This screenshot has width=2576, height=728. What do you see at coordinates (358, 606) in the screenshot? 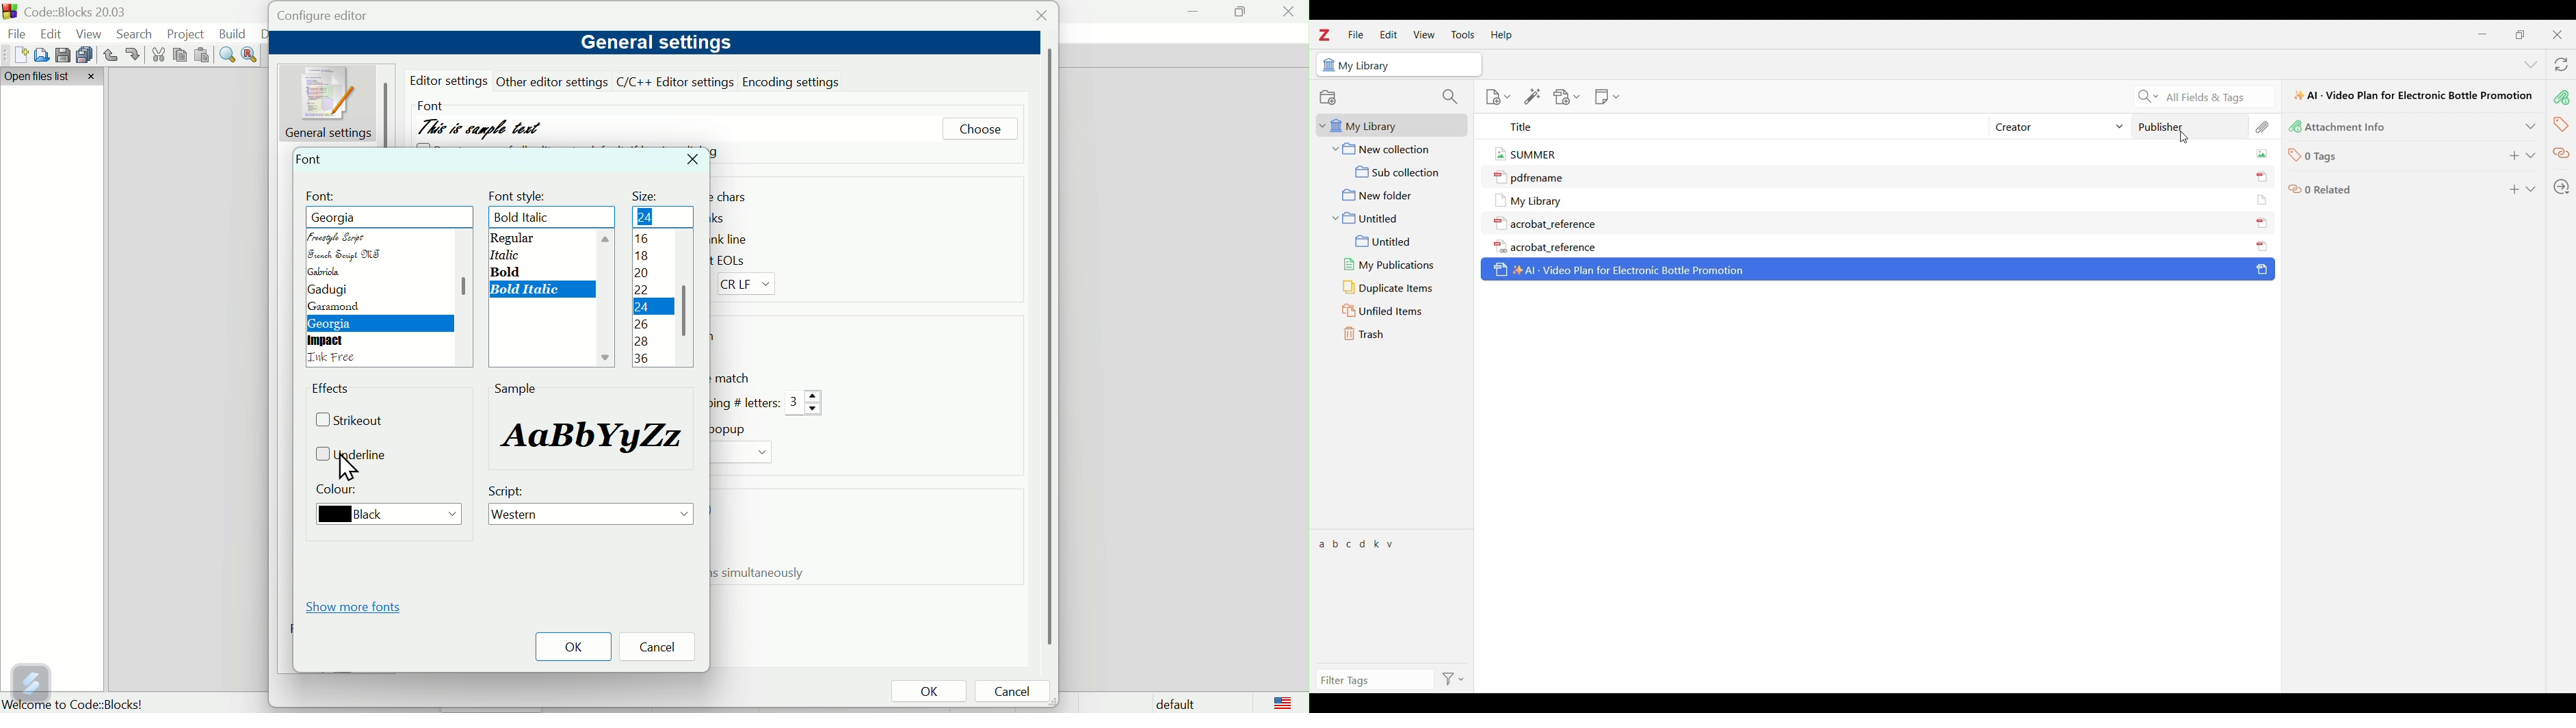
I see `Show More fonts` at bounding box center [358, 606].